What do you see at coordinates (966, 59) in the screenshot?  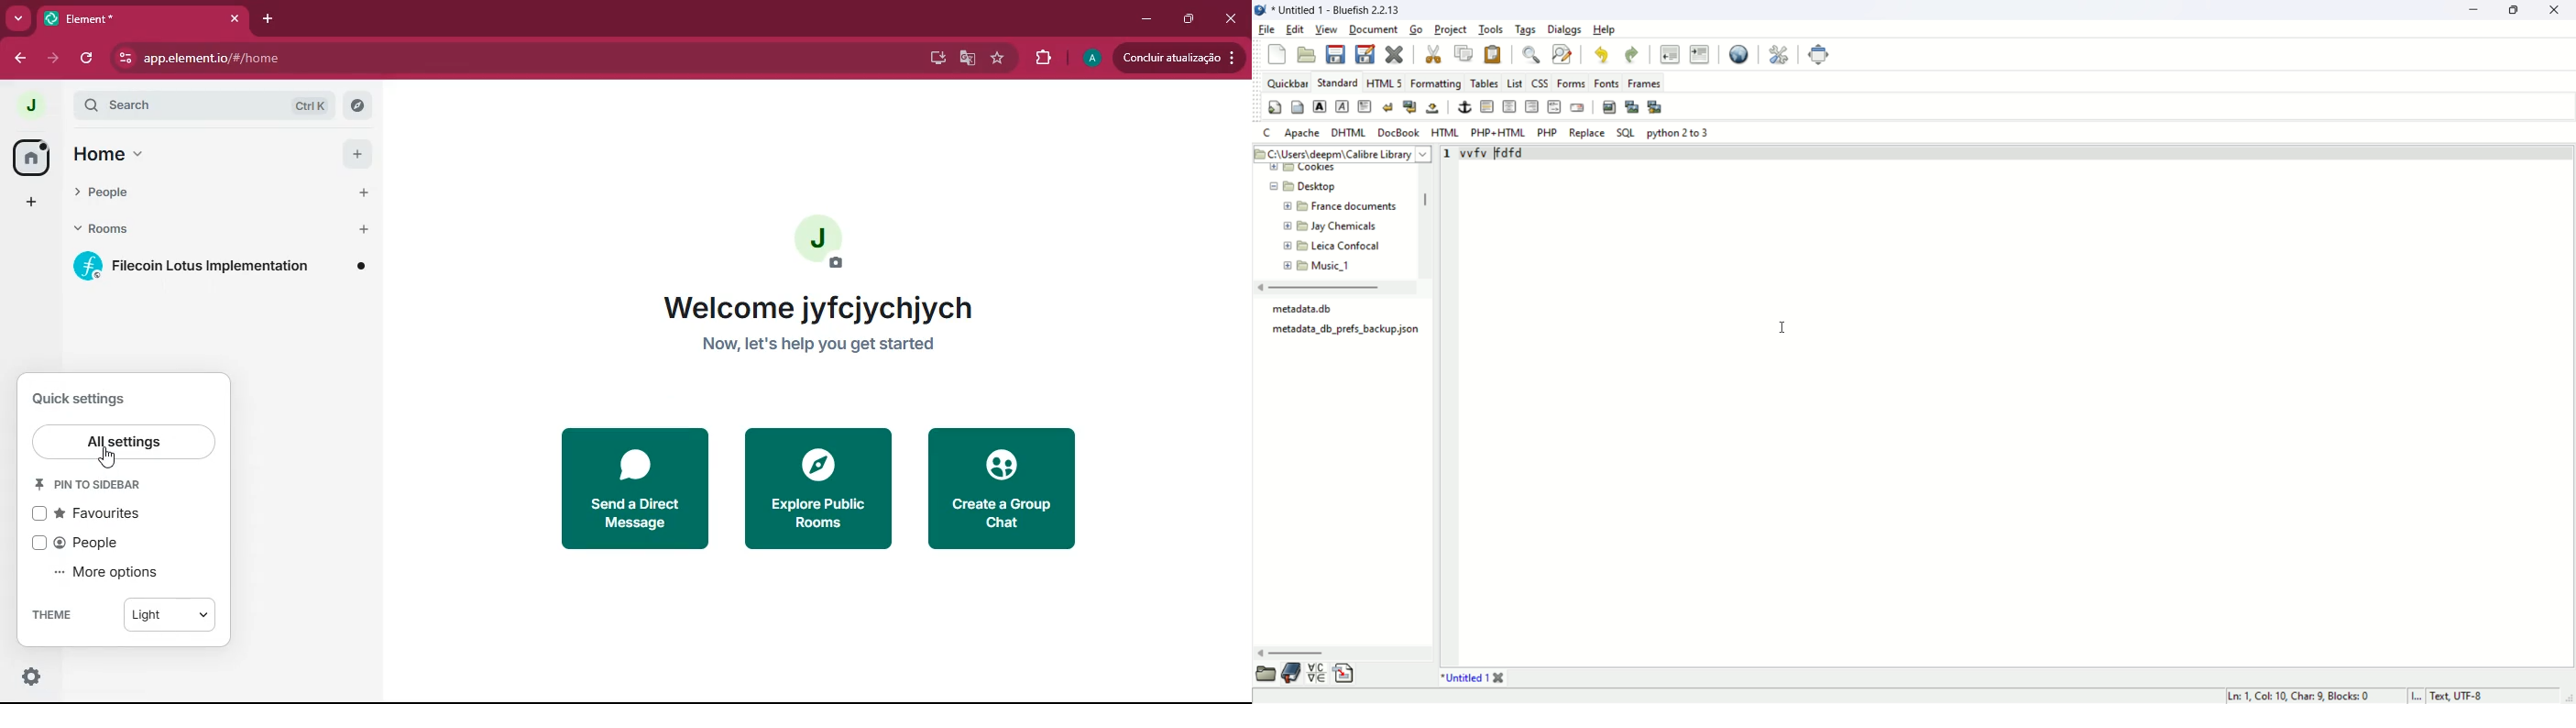 I see `google translate` at bounding box center [966, 59].